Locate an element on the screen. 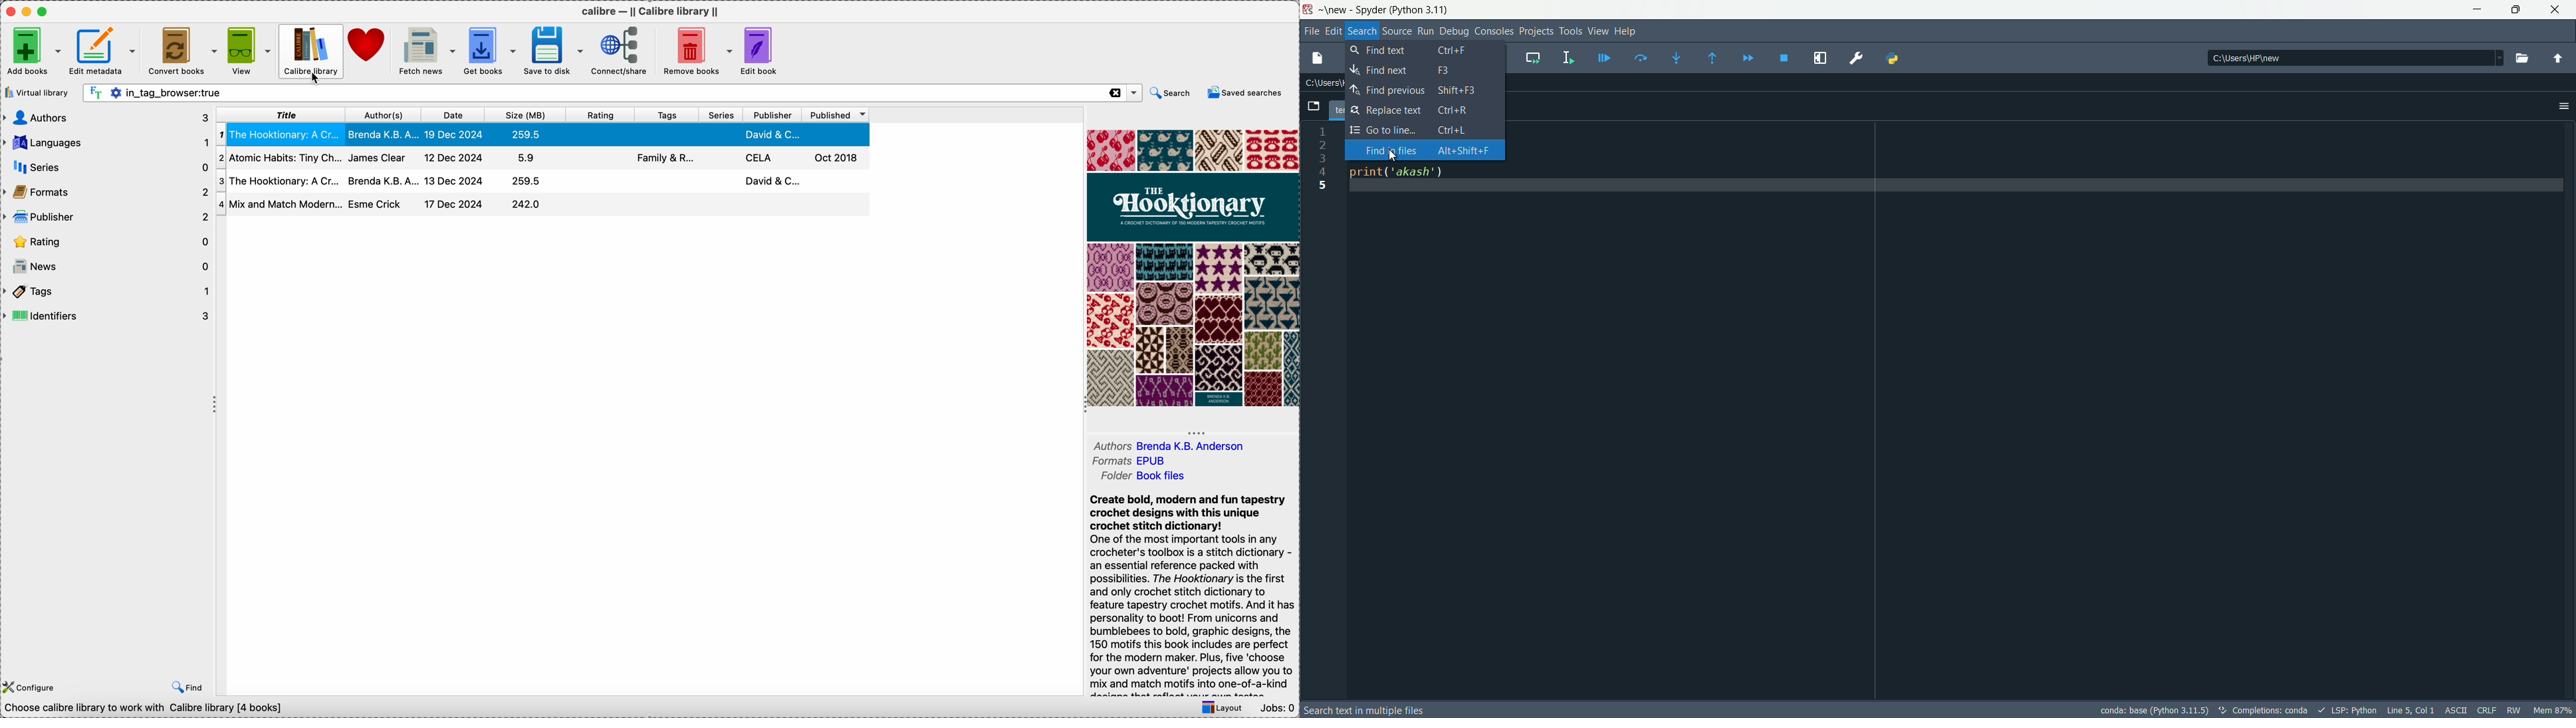  donate is located at coordinates (367, 48).